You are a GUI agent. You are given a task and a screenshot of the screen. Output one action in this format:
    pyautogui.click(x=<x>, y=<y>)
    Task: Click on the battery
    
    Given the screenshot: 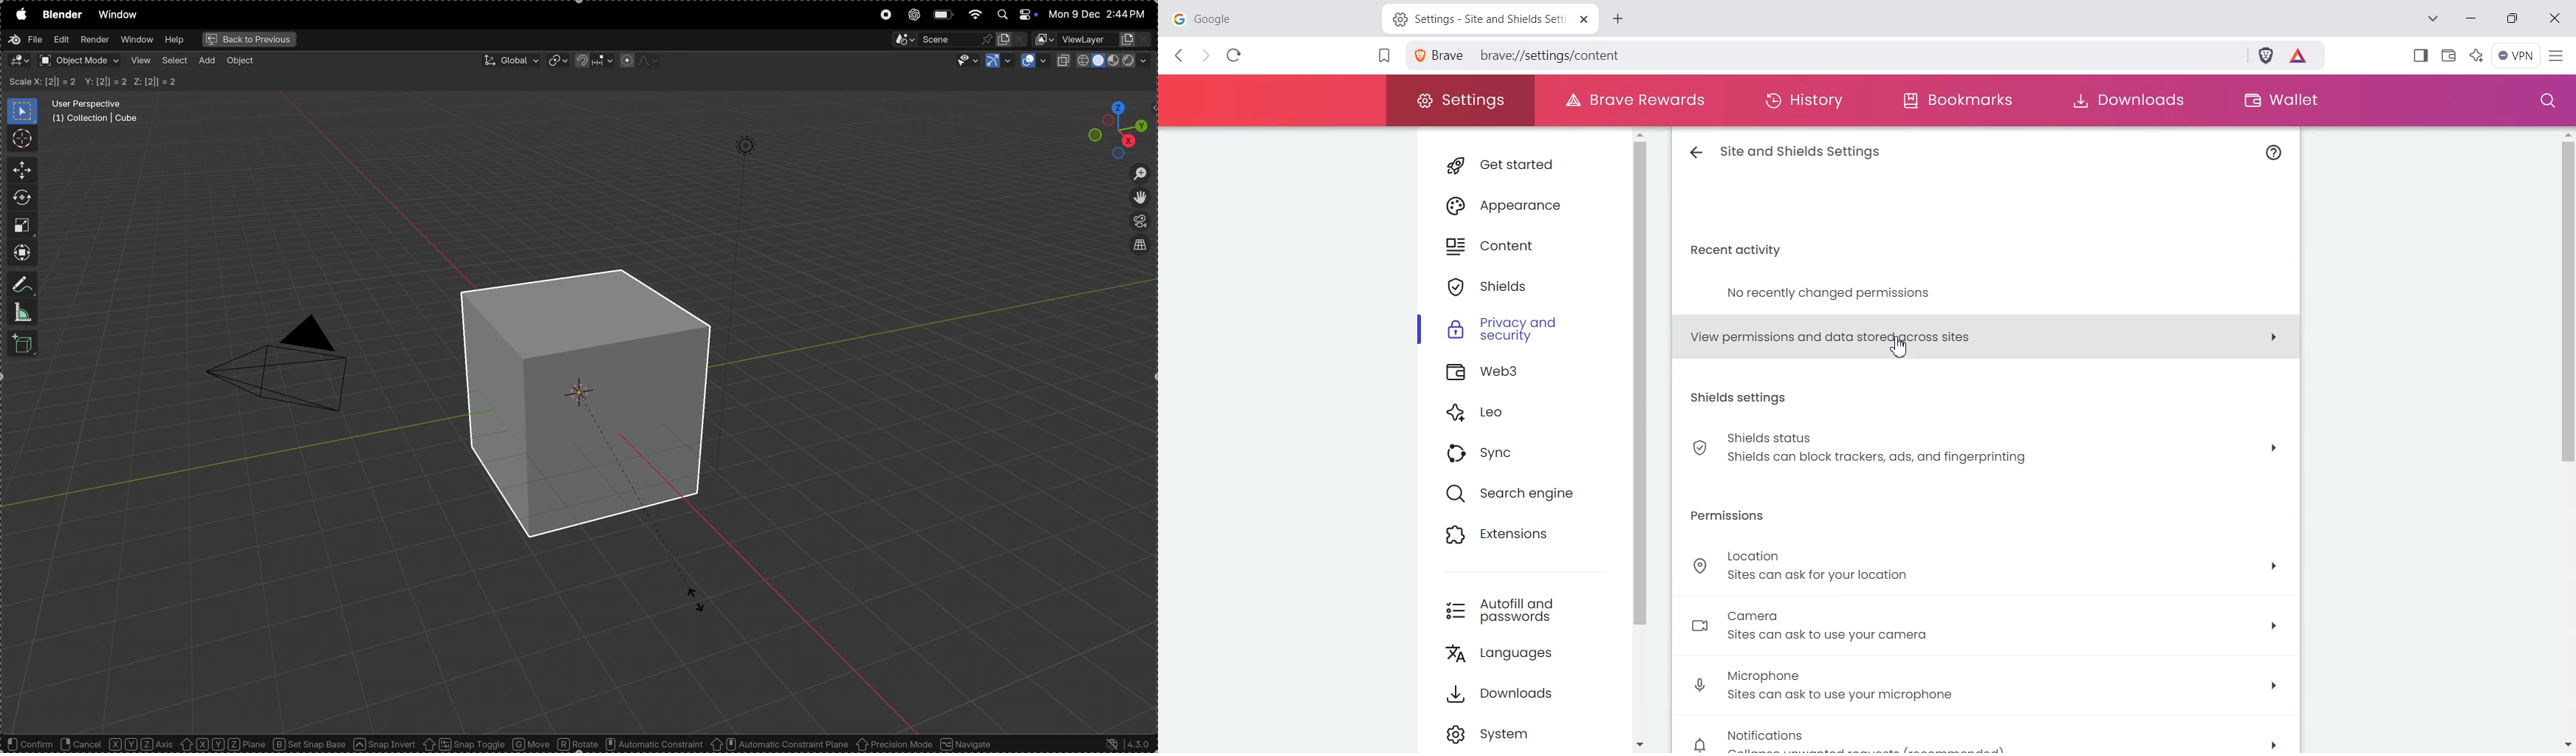 What is the action you would take?
    pyautogui.click(x=944, y=15)
    